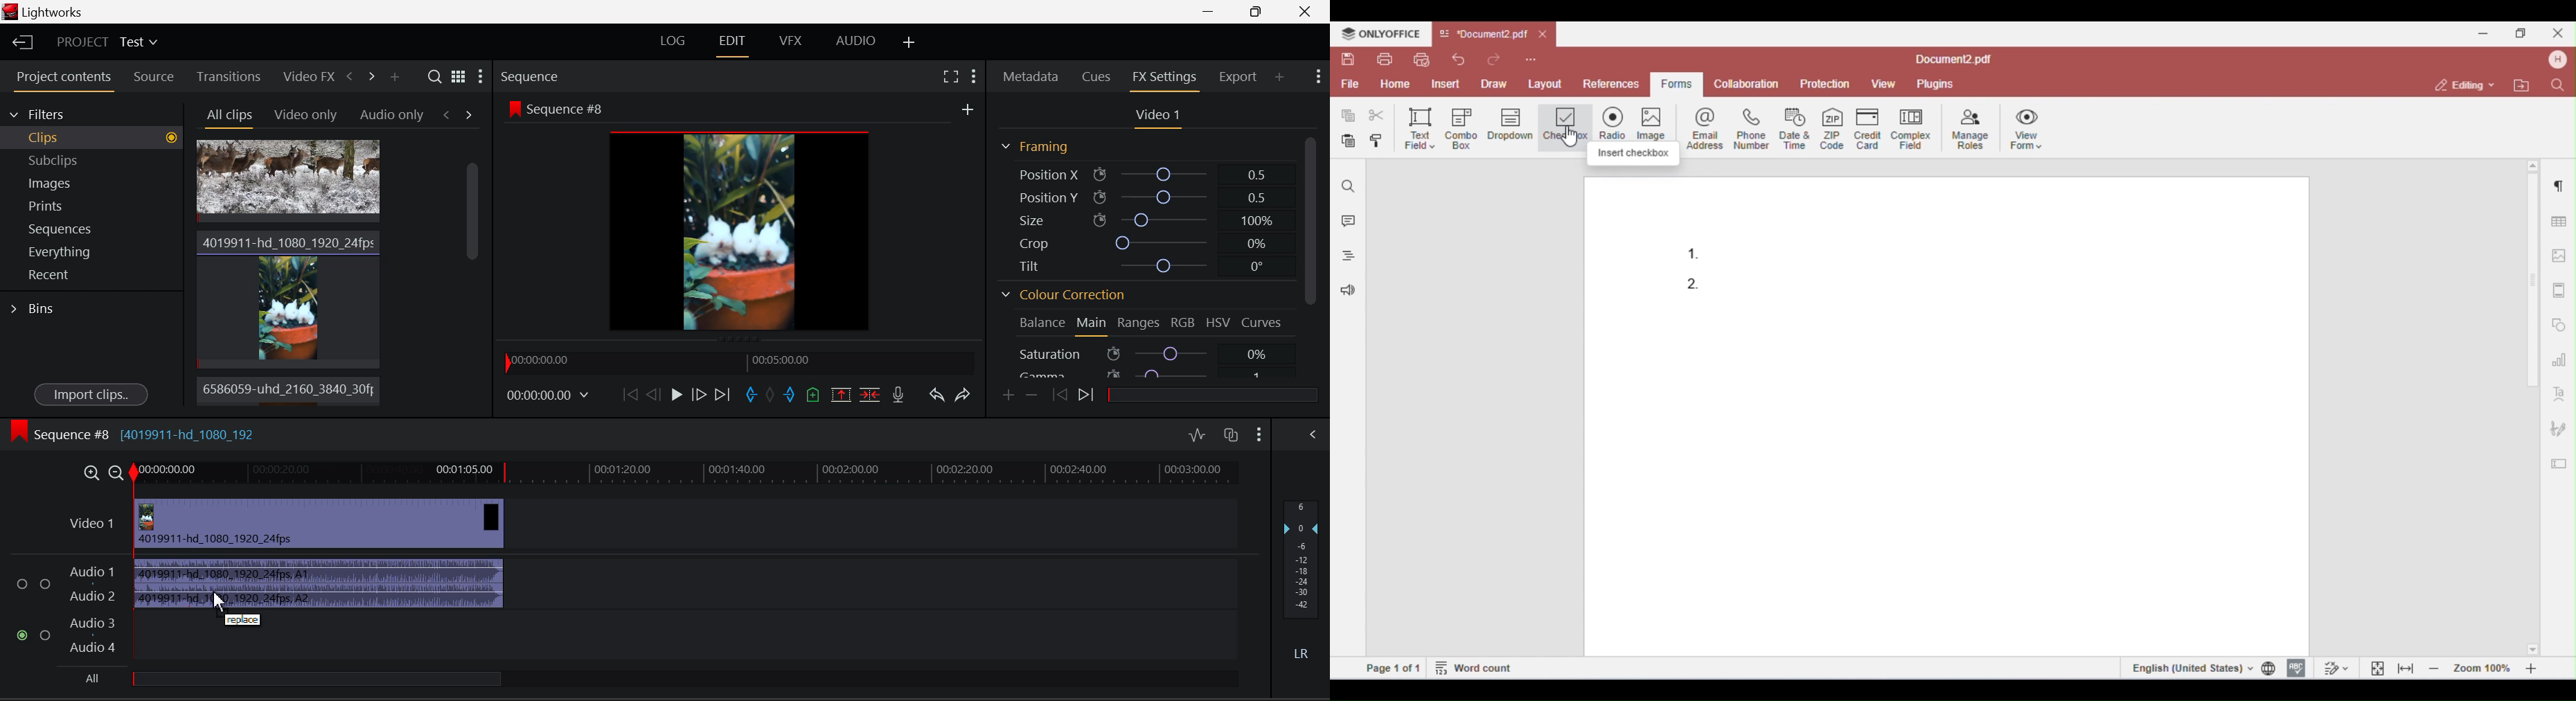  Describe the element at coordinates (870, 394) in the screenshot. I see `Delete/Cut` at that location.